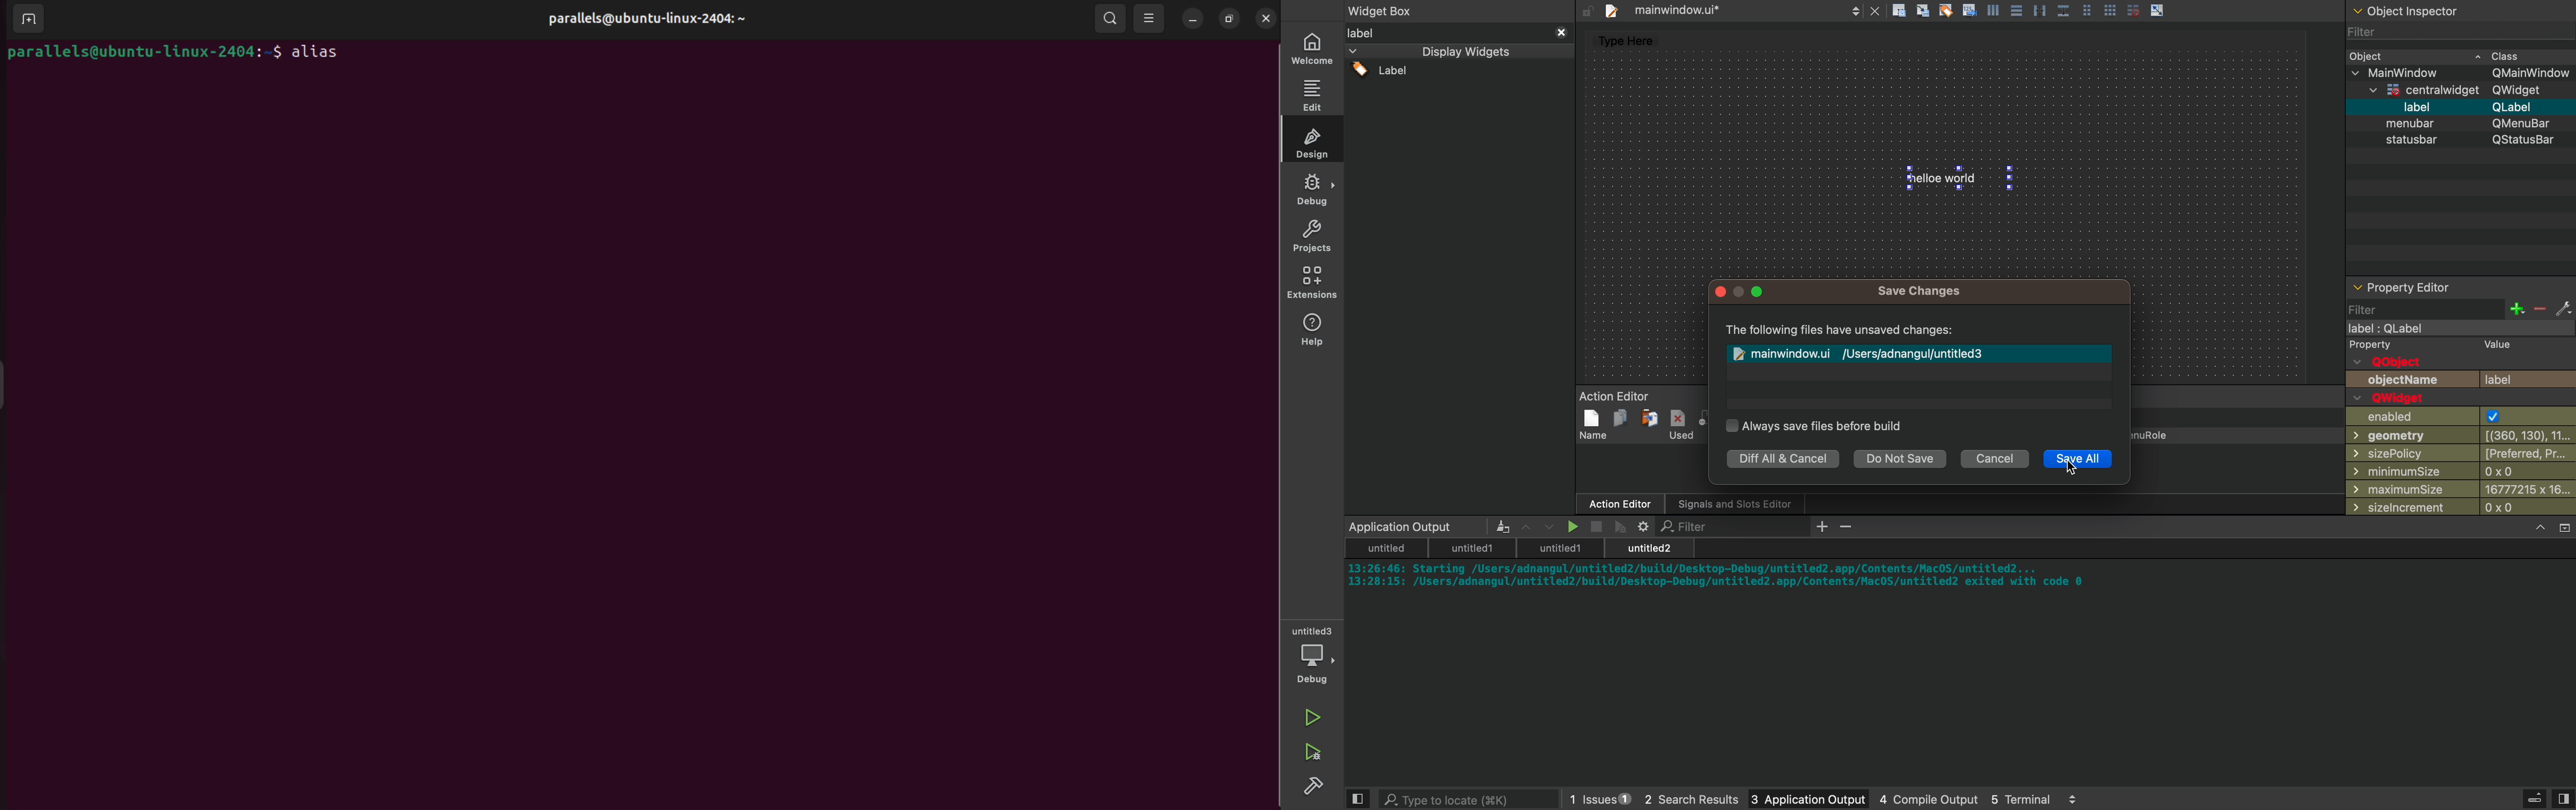 This screenshot has height=812, width=2576. Describe the element at coordinates (2076, 459) in the screenshot. I see `save` at that location.